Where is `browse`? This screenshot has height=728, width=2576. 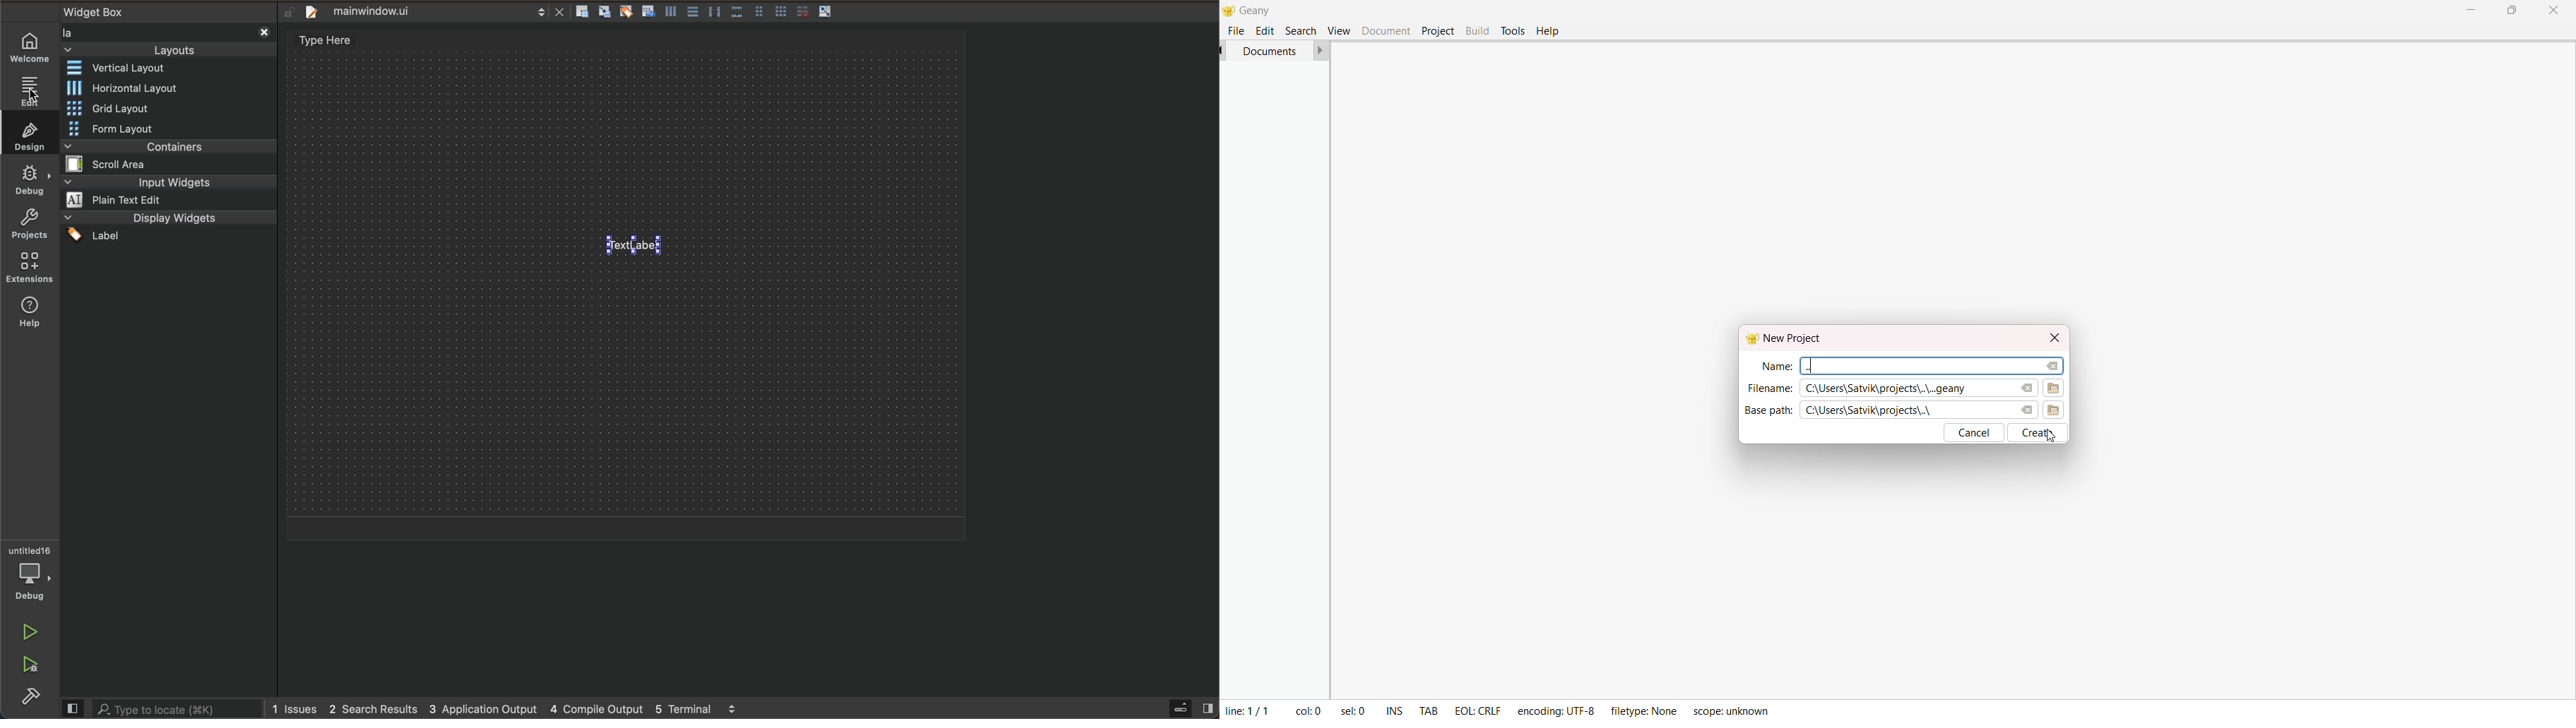 browse is located at coordinates (2056, 410).